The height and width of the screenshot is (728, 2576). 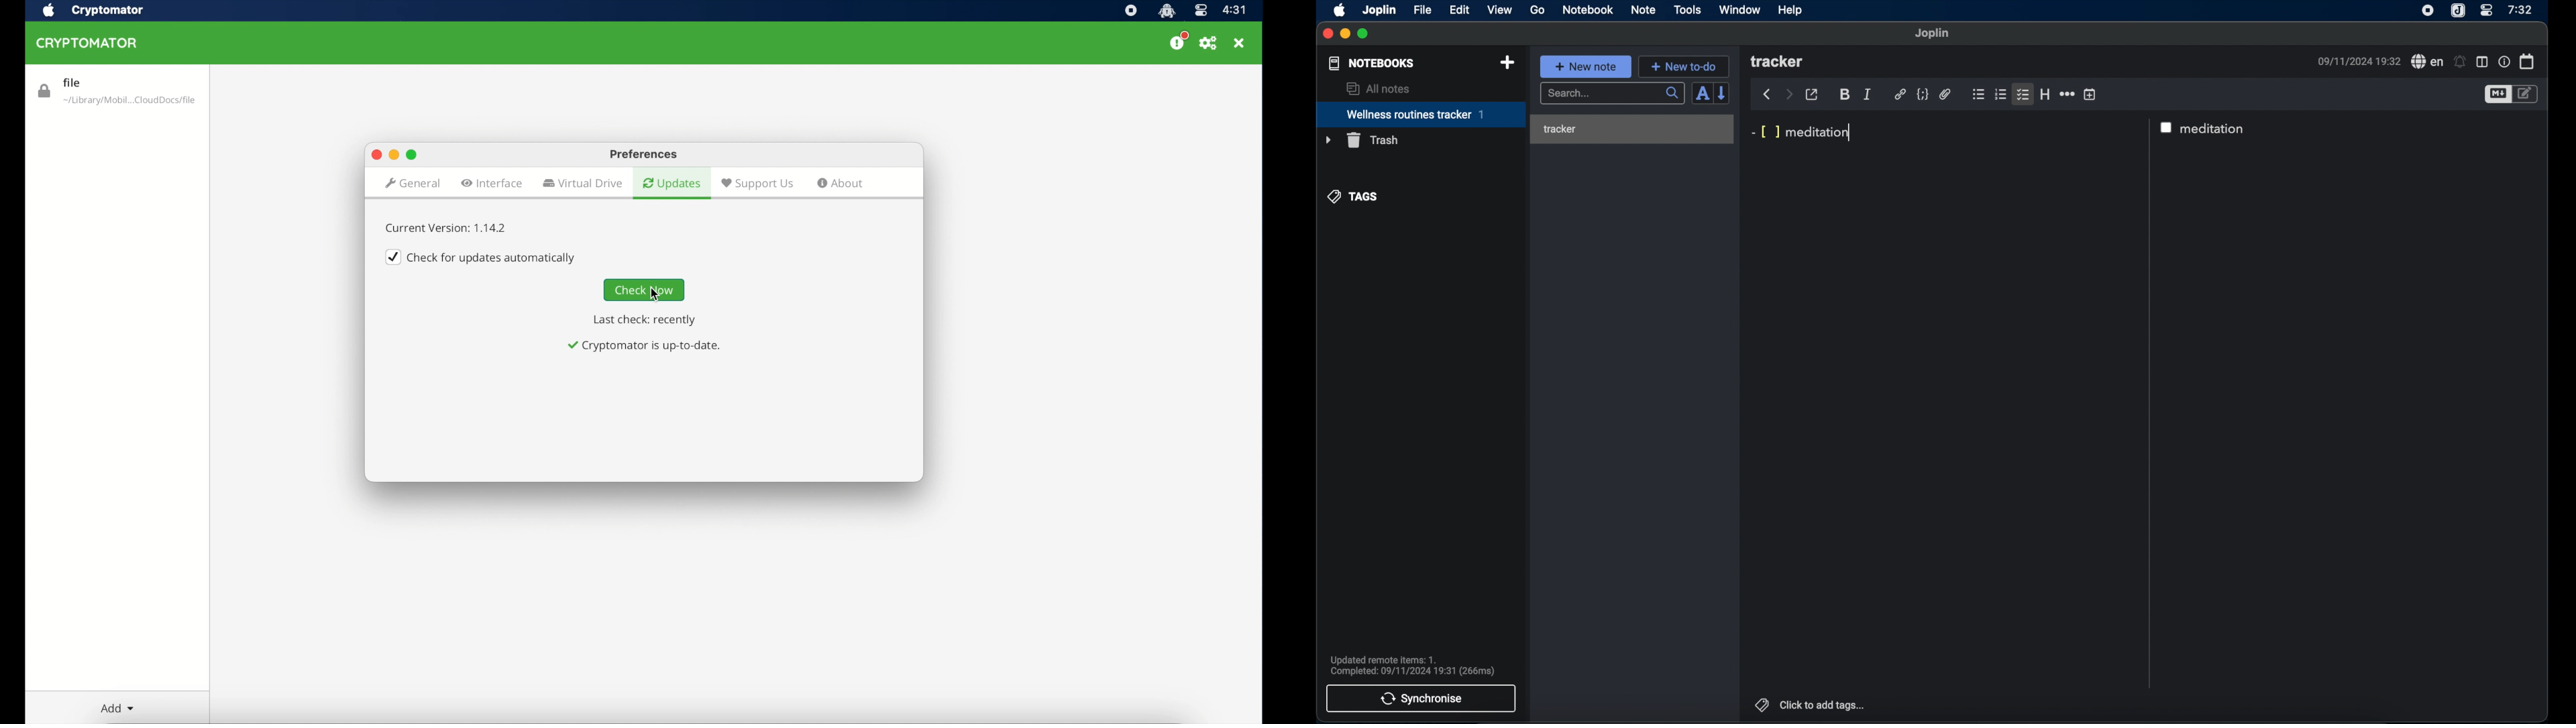 I want to click on checklist, so click(x=2024, y=94).